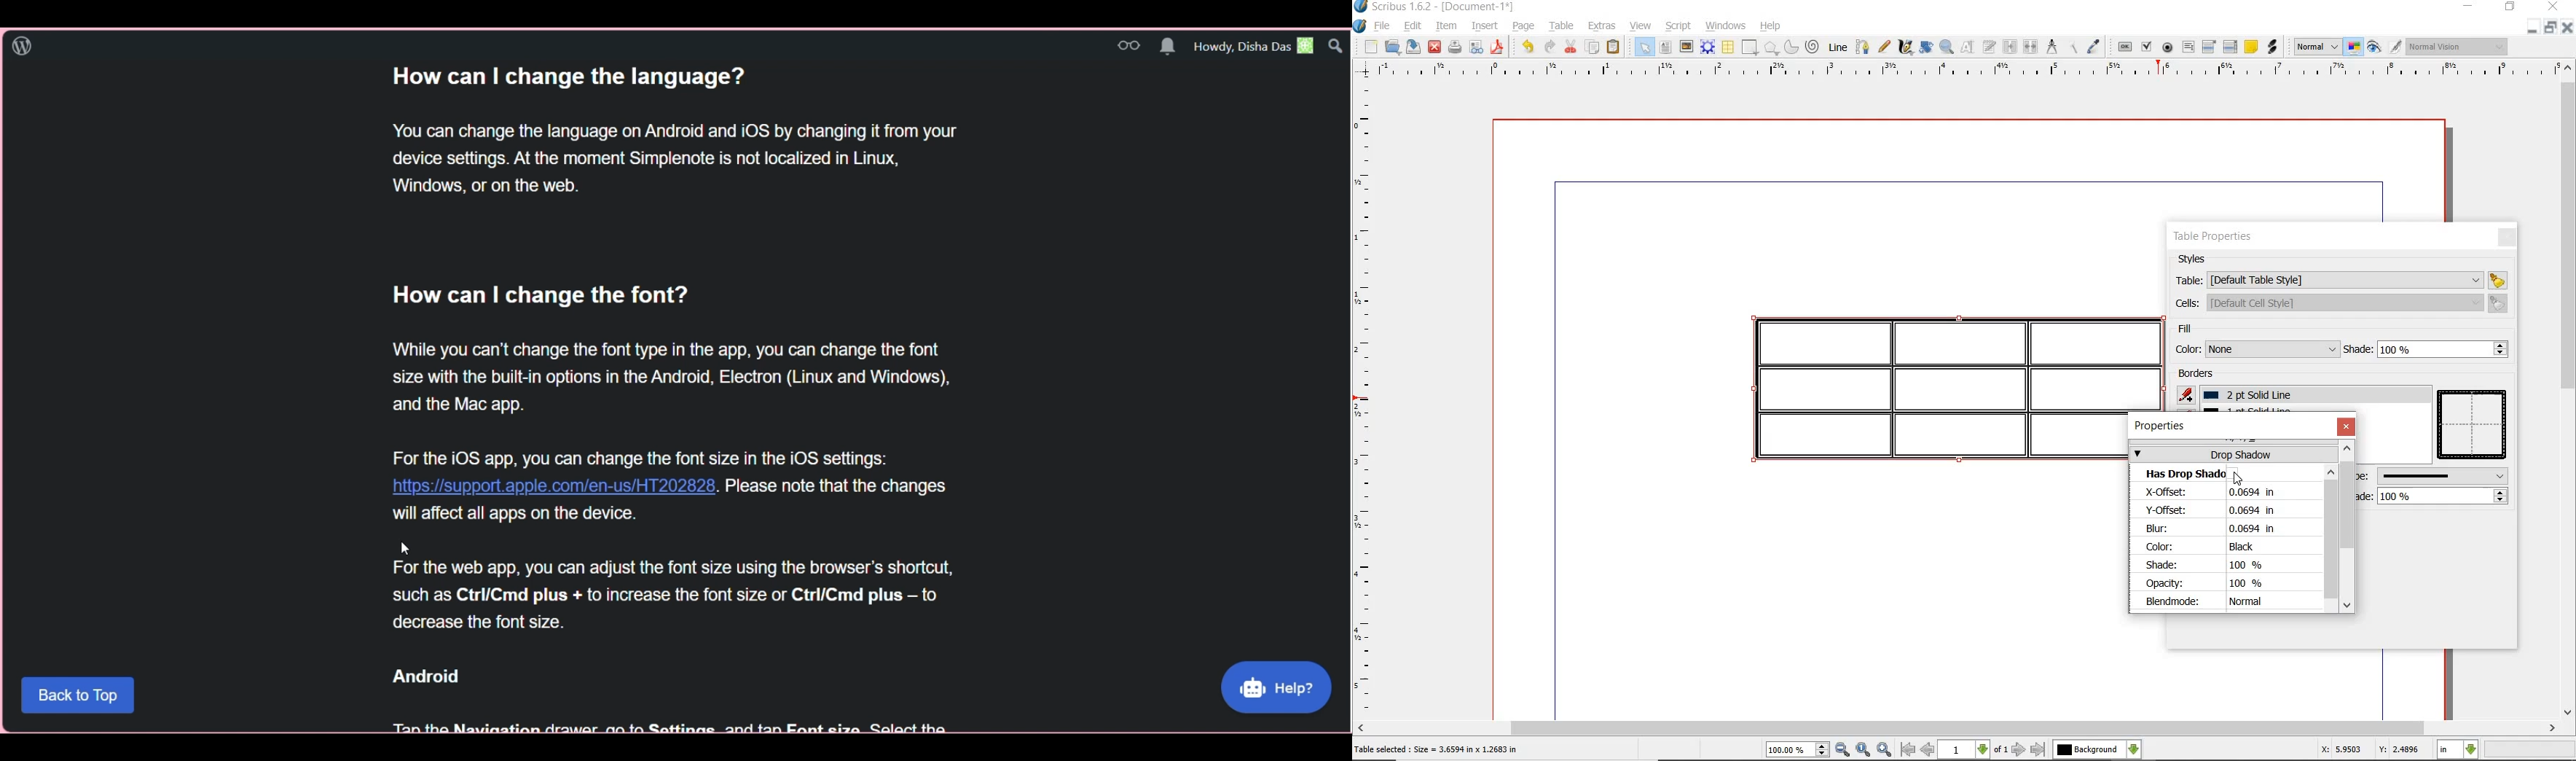 The image size is (2576, 784). What do you see at coordinates (1488, 25) in the screenshot?
I see `insert` at bounding box center [1488, 25].